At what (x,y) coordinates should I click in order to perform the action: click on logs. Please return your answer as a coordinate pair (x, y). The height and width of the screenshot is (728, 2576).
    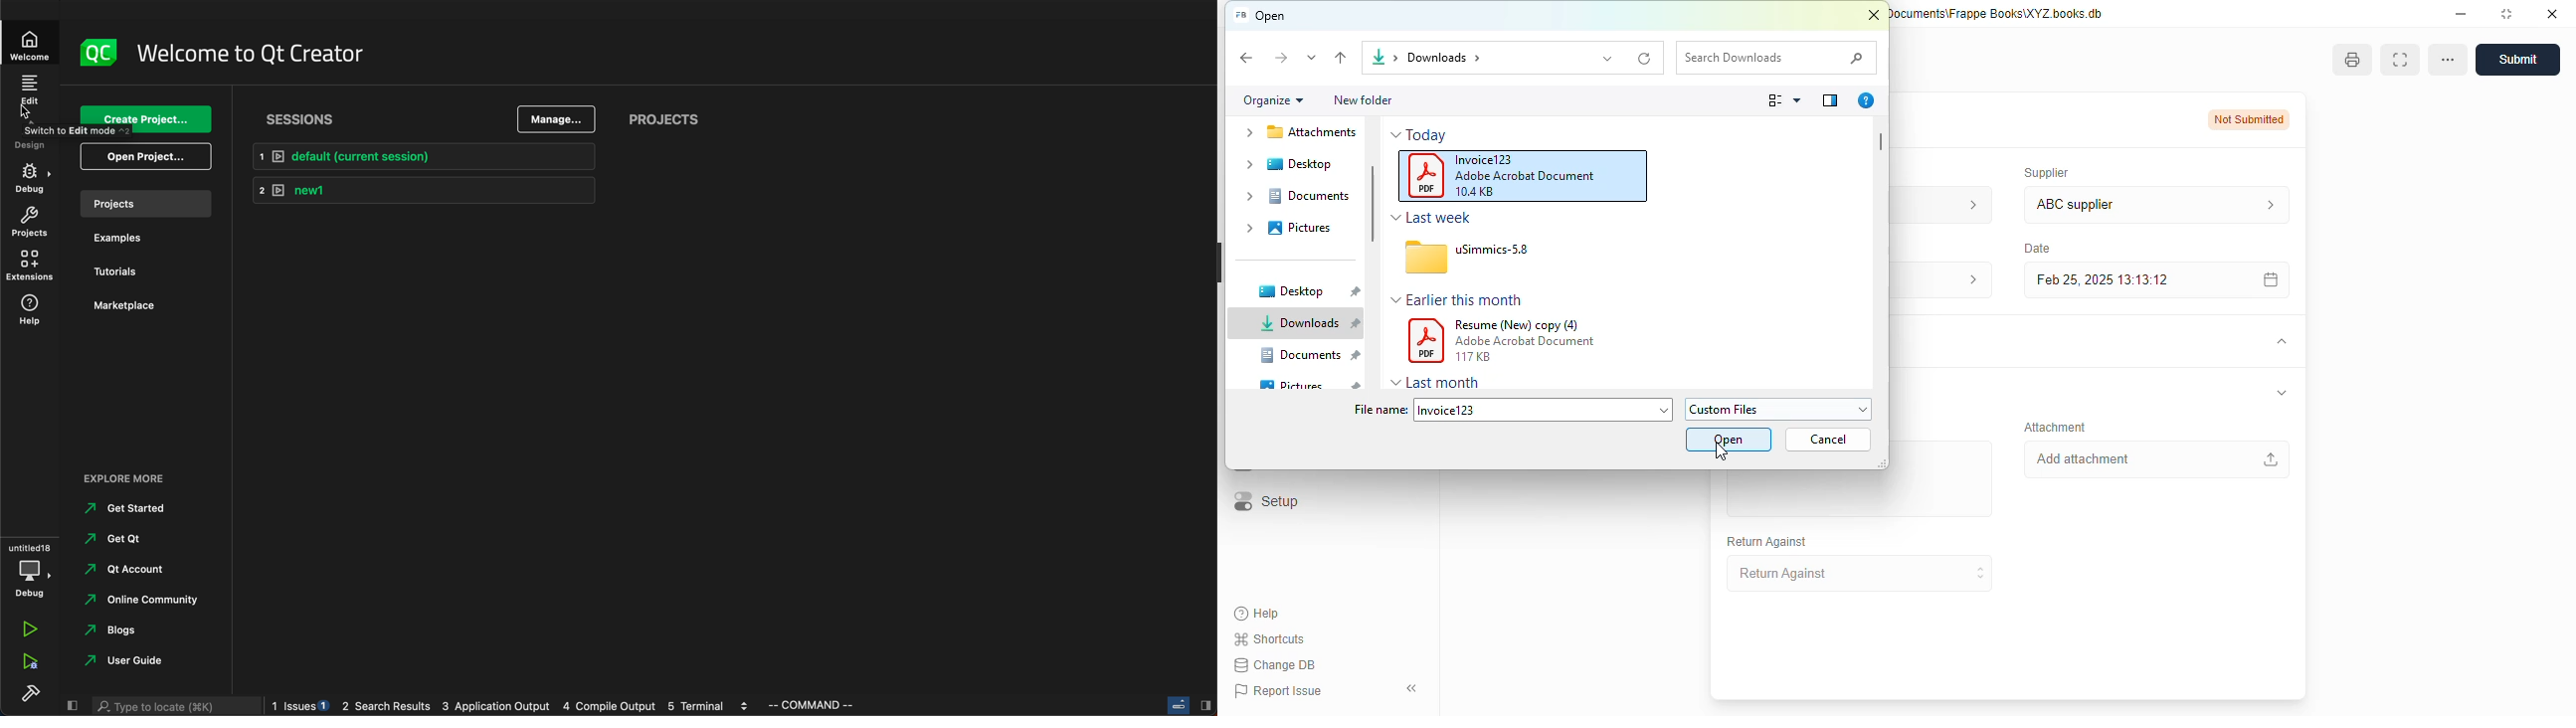
    Looking at the image, I should click on (564, 707).